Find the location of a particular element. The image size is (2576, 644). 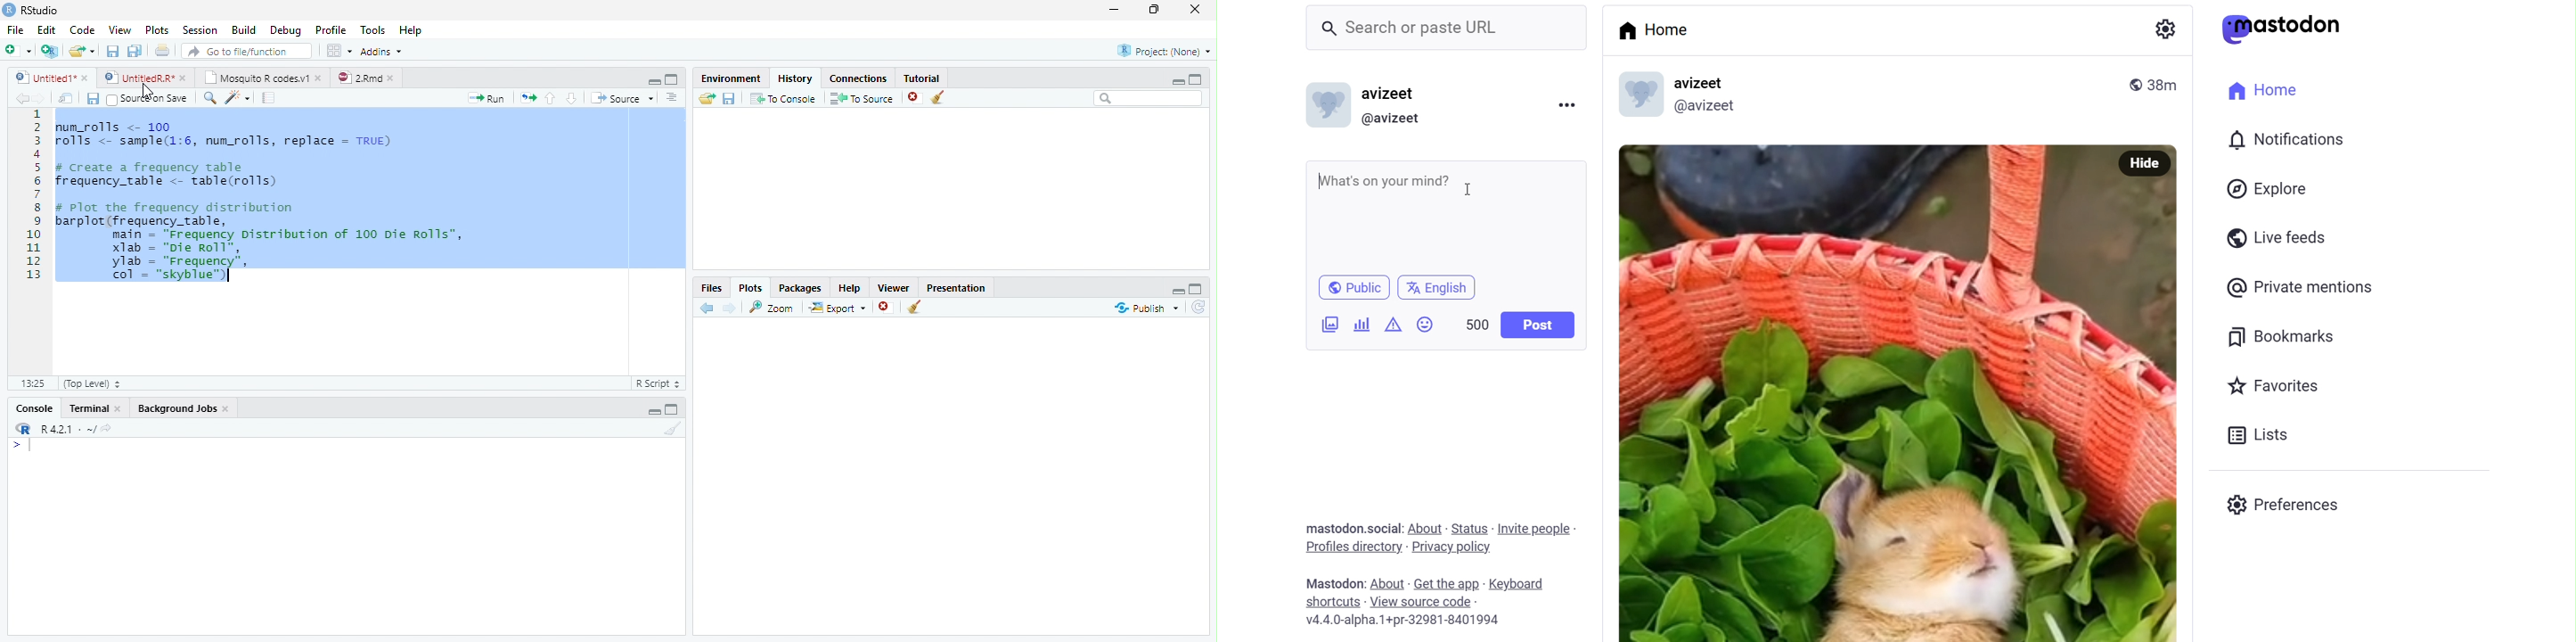

Lists is located at coordinates (2261, 435).